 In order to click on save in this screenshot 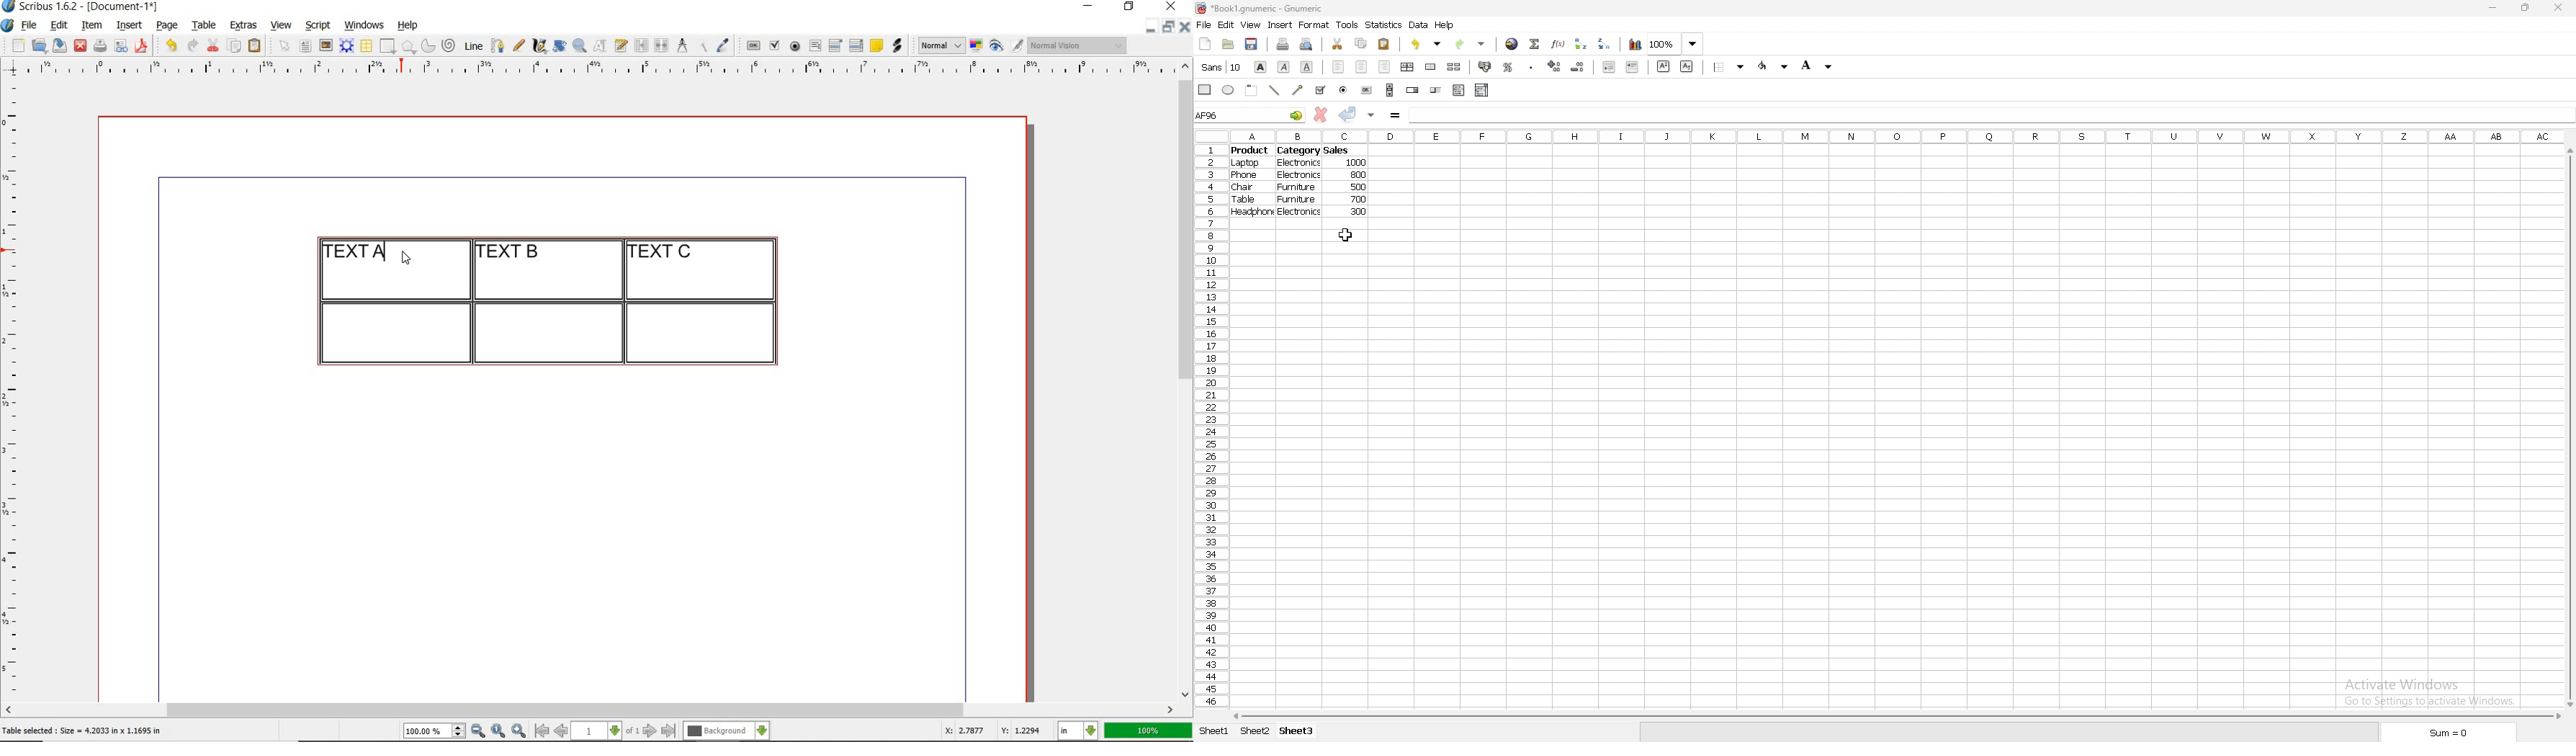, I will do `click(58, 45)`.